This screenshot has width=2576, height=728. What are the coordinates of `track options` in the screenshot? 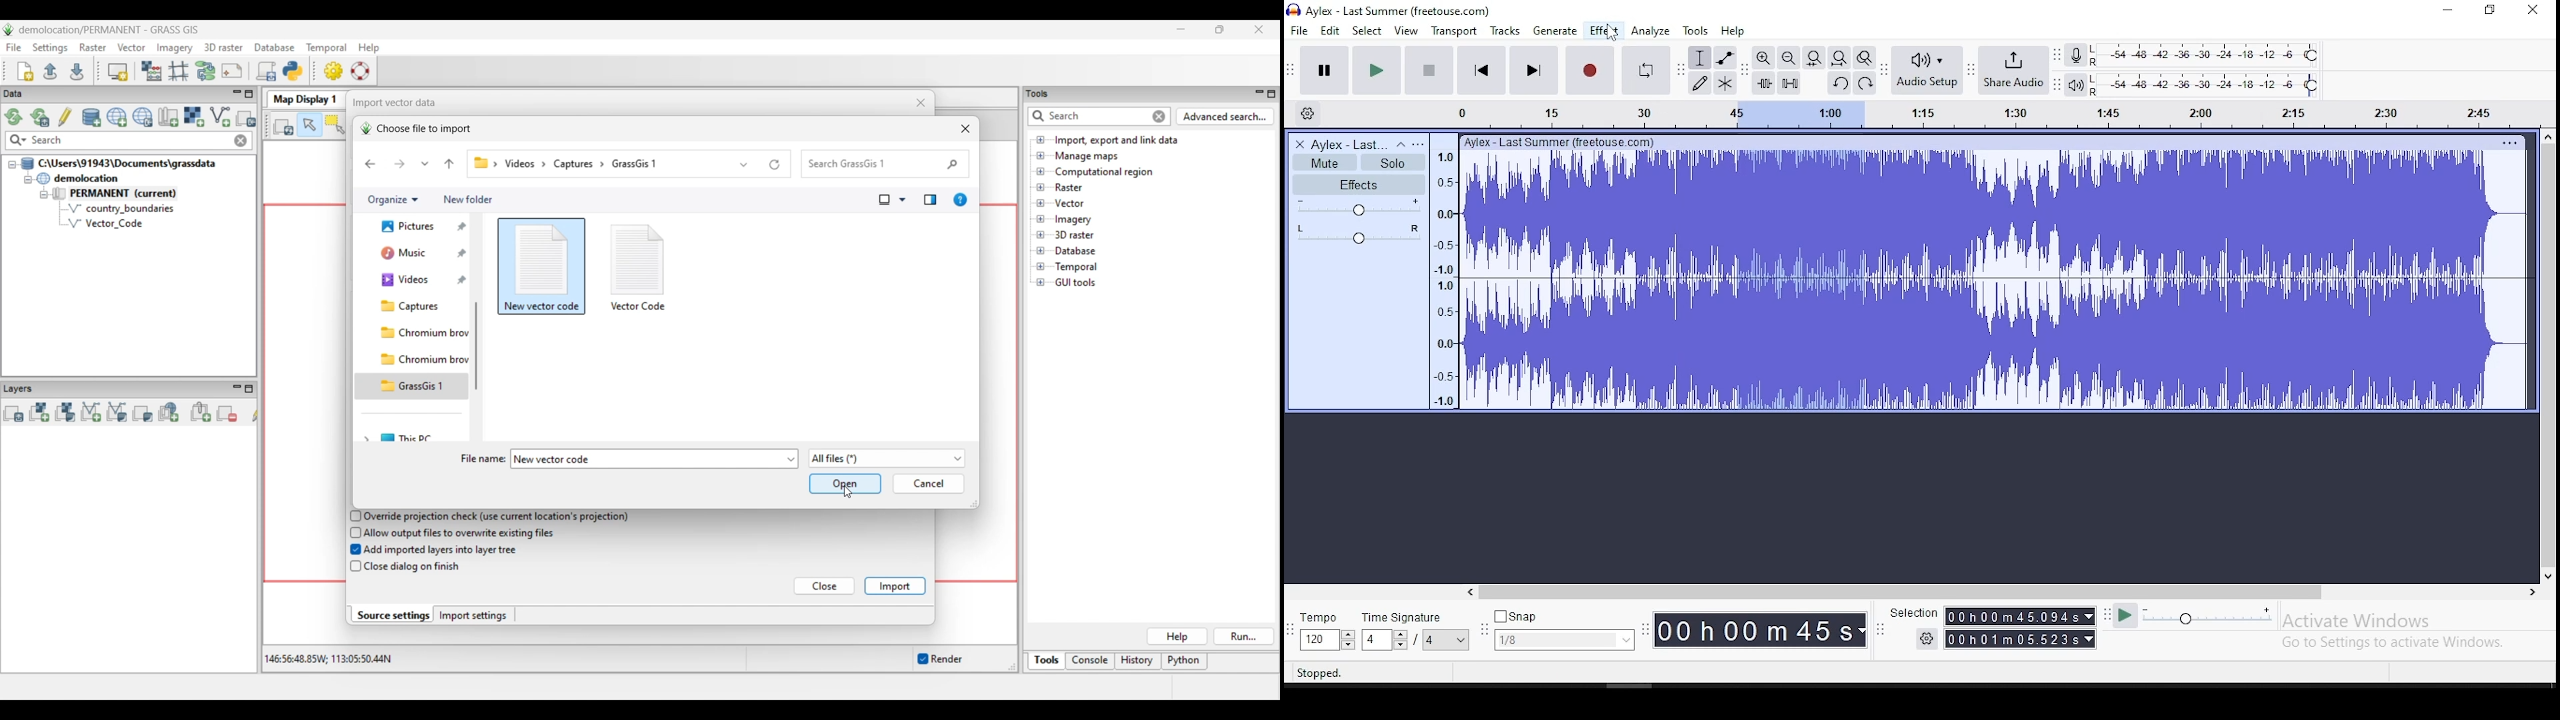 It's located at (2511, 143).